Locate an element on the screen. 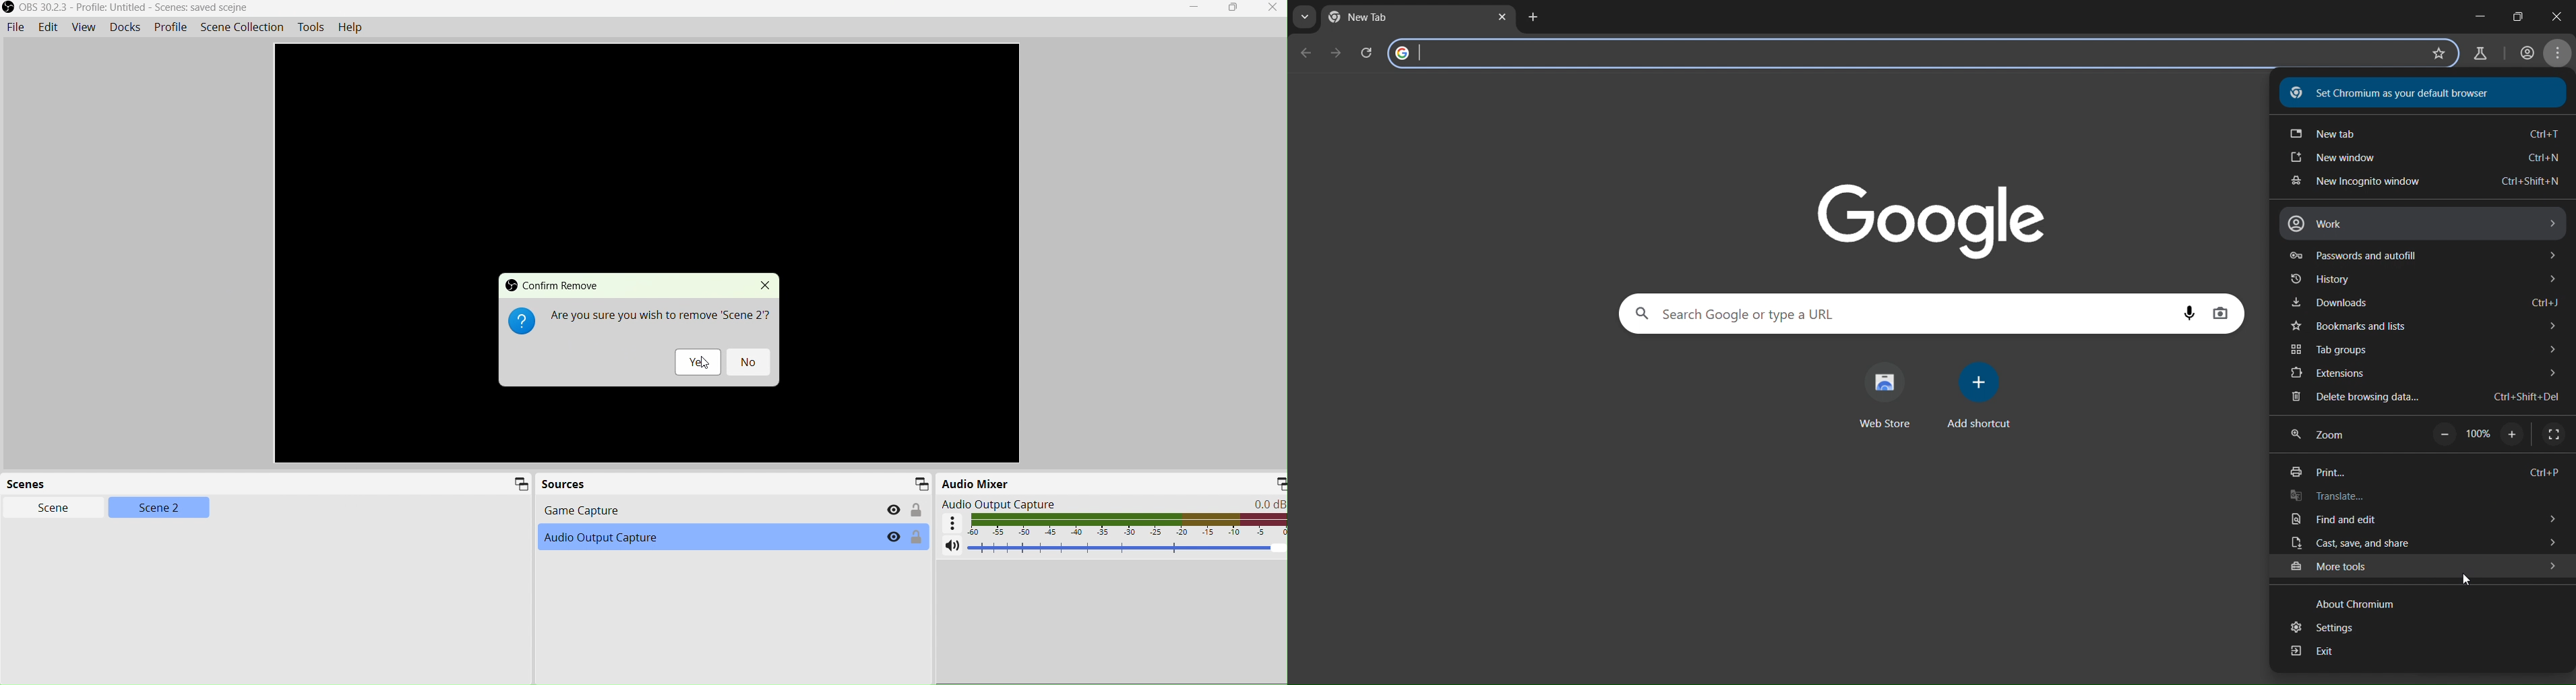 This screenshot has width=2576, height=700. new tab is located at coordinates (1532, 19).